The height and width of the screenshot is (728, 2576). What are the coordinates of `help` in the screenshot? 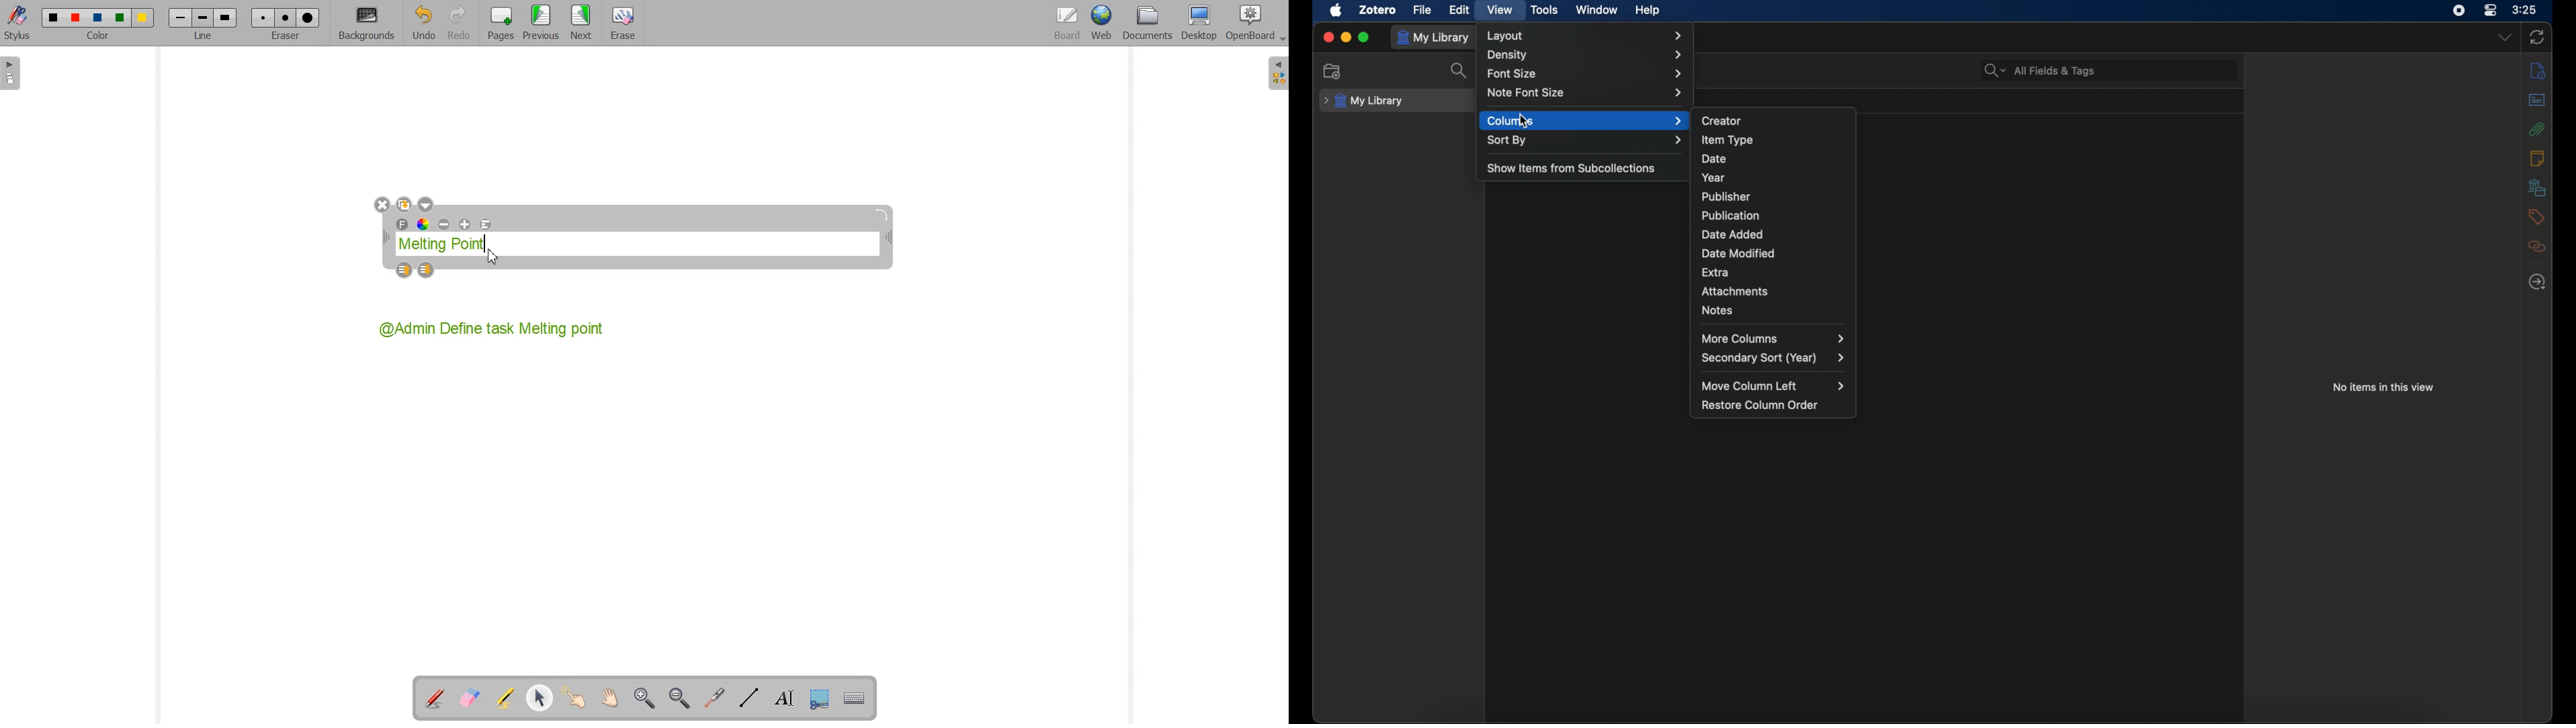 It's located at (1648, 11).